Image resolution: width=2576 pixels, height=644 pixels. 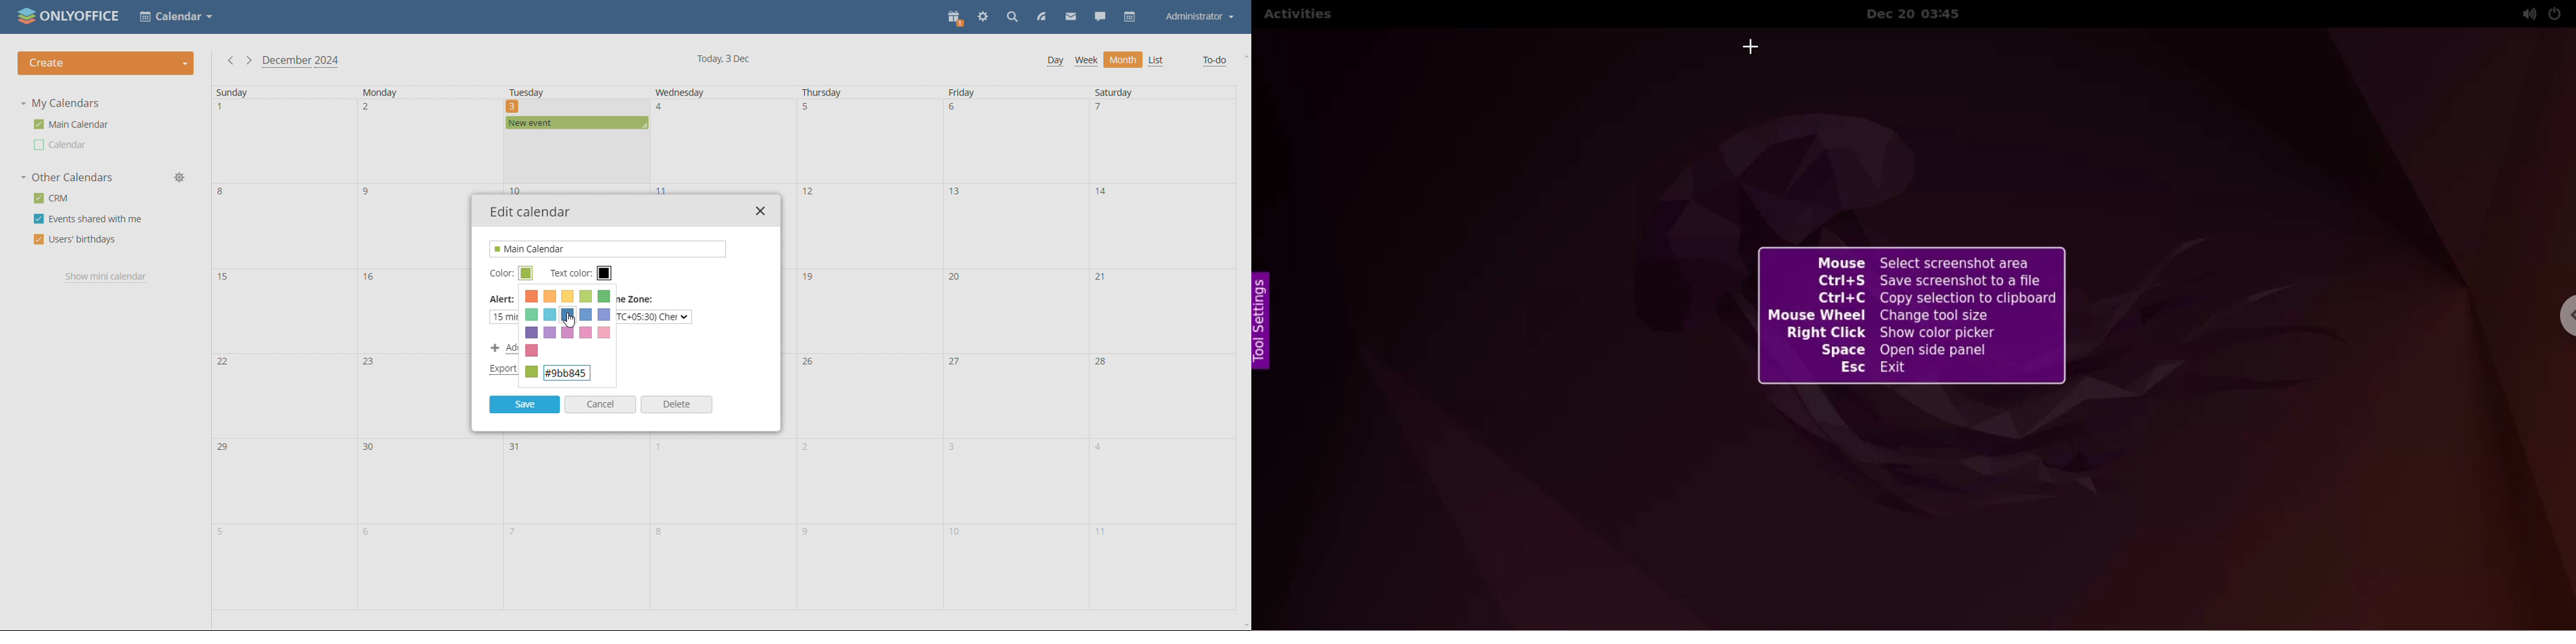 What do you see at coordinates (1161, 393) in the screenshot?
I see `date` at bounding box center [1161, 393].